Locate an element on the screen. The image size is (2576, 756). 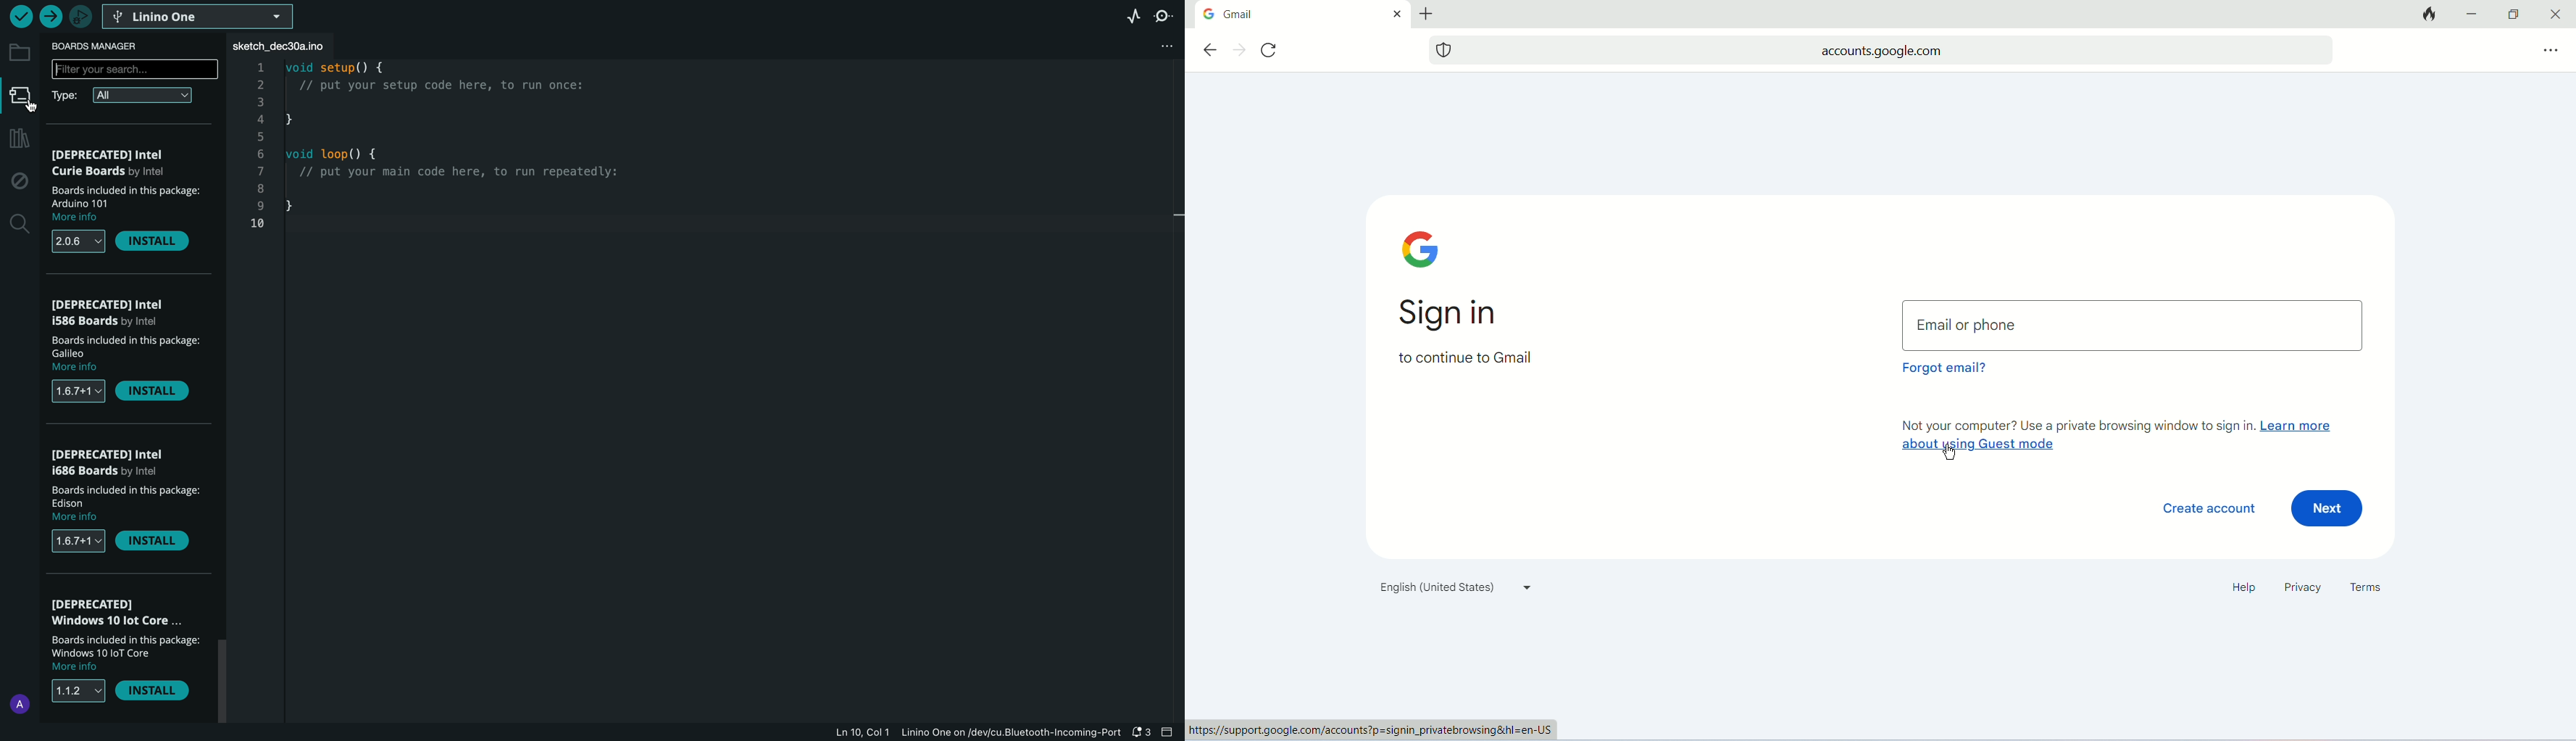
not your computer? use a private browsing window to sign in is located at coordinates (2075, 424).